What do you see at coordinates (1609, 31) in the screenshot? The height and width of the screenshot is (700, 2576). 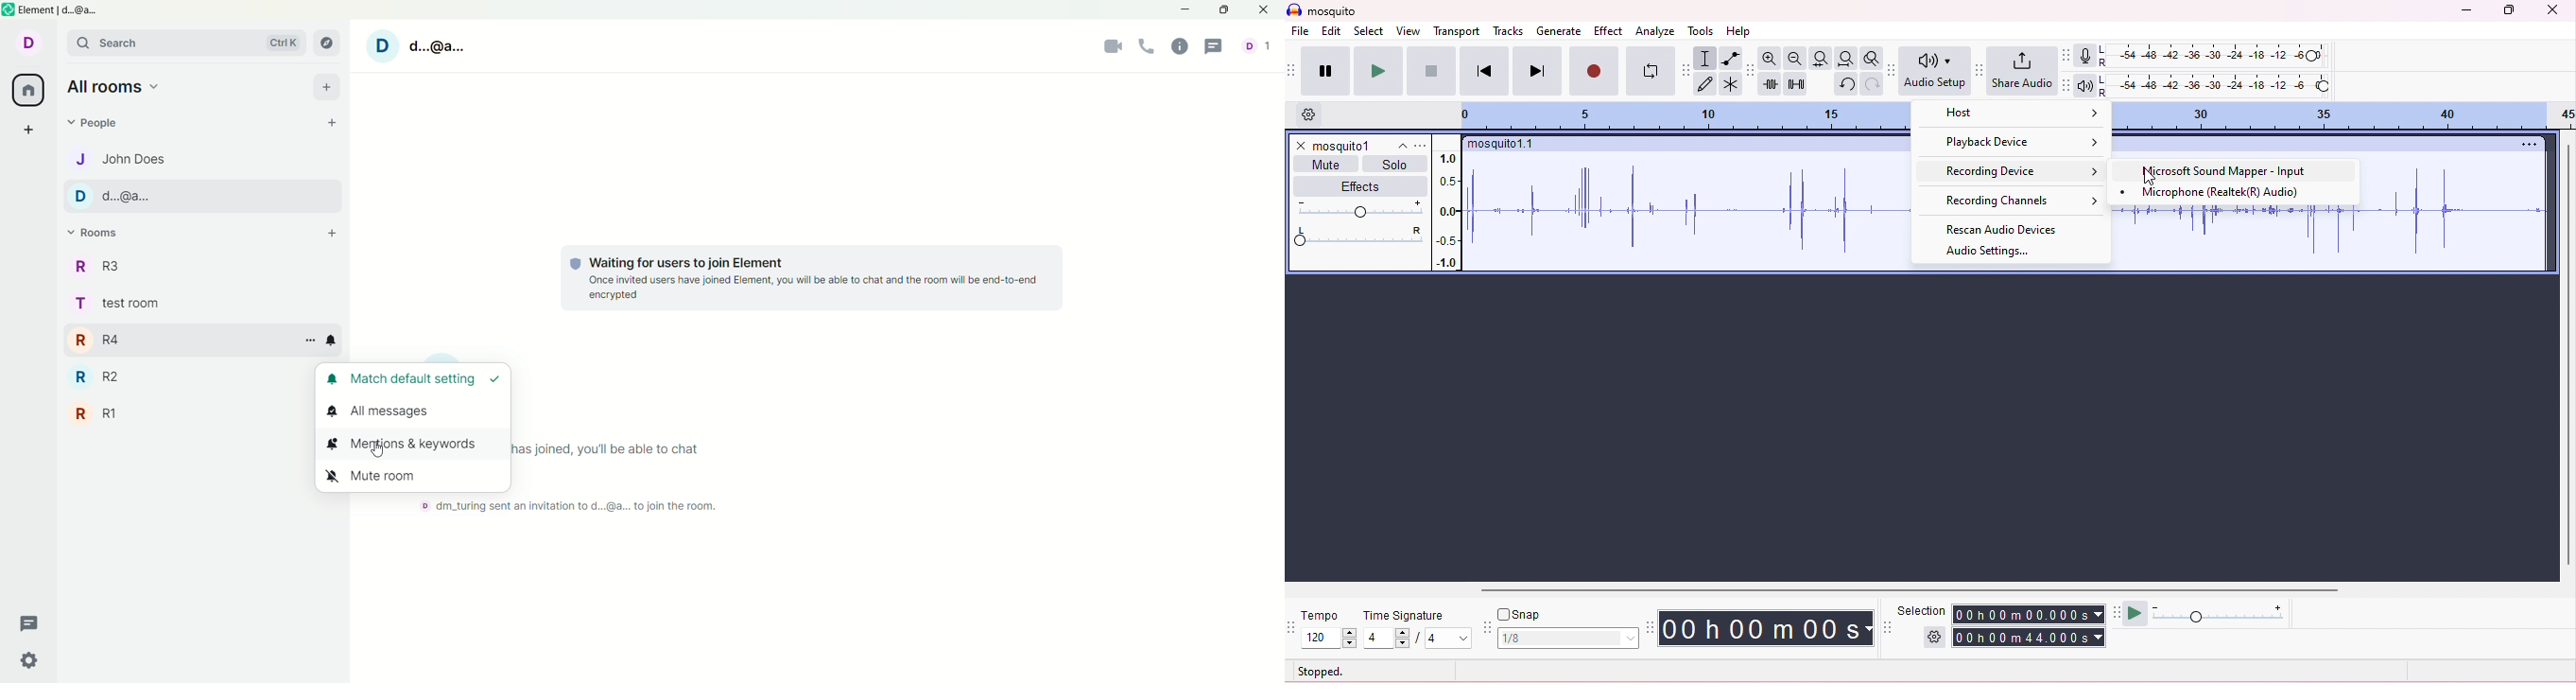 I see `effect` at bounding box center [1609, 31].